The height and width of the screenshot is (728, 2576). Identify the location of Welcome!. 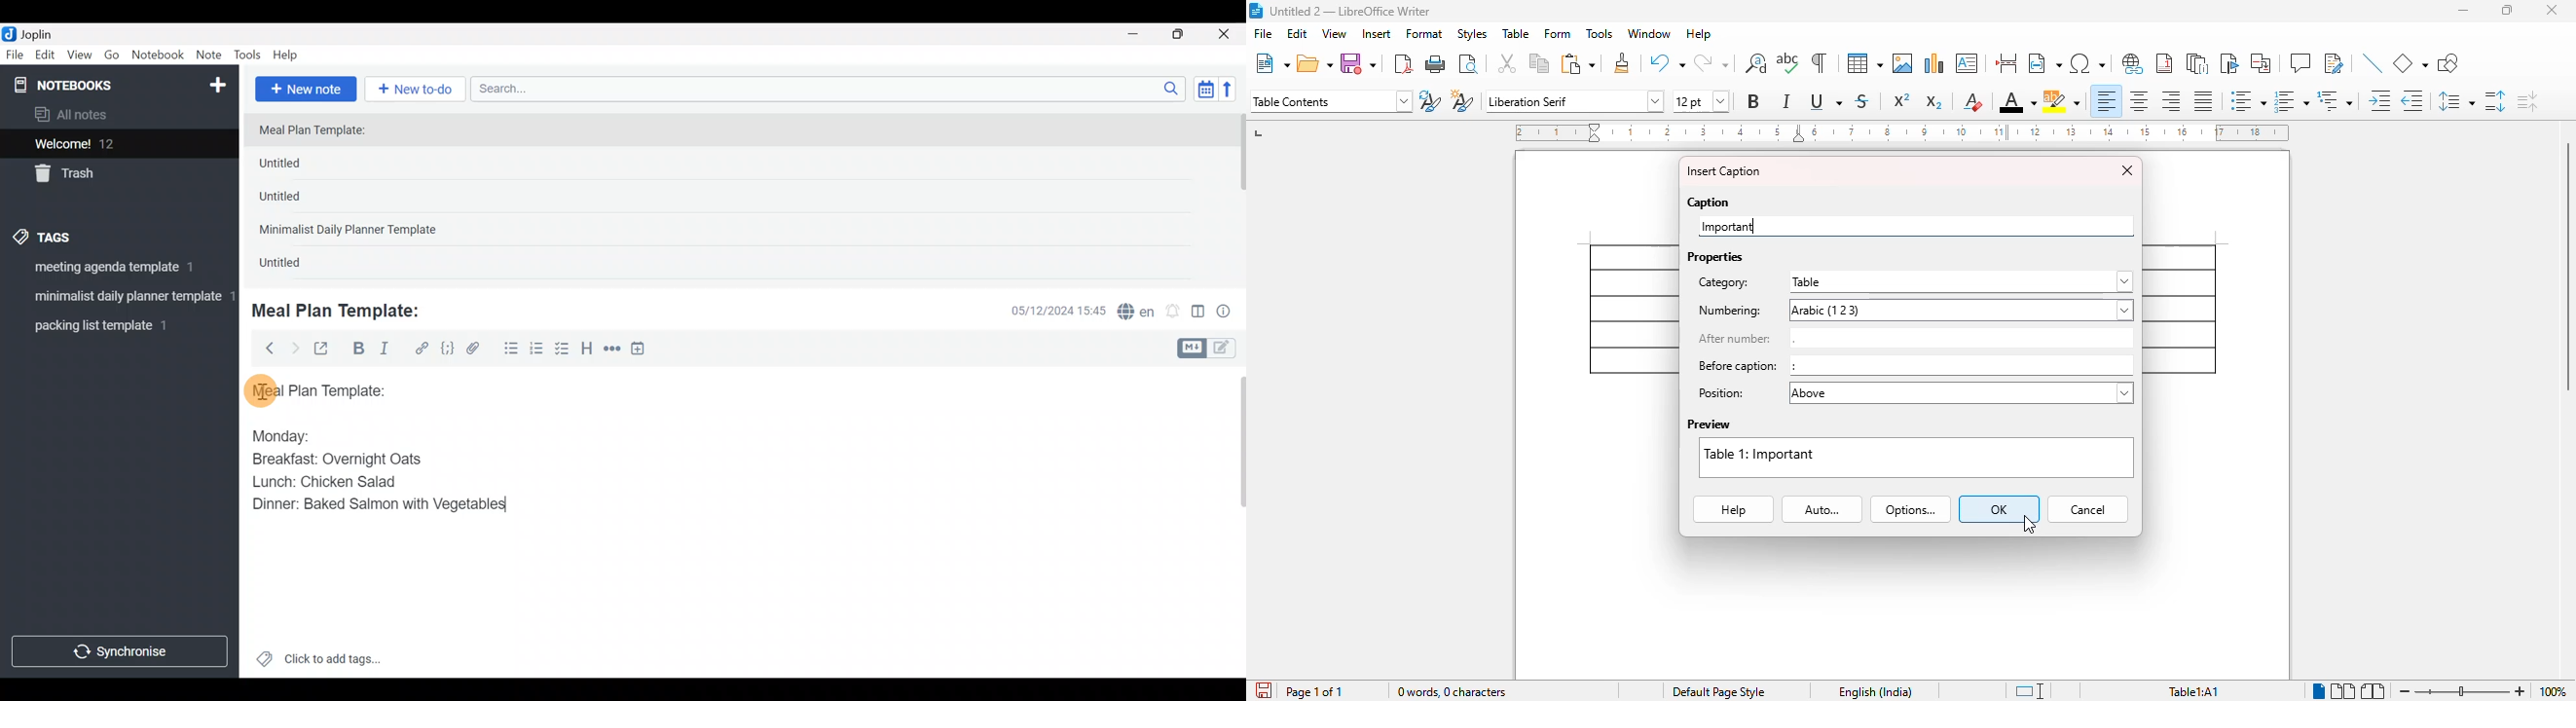
(117, 145).